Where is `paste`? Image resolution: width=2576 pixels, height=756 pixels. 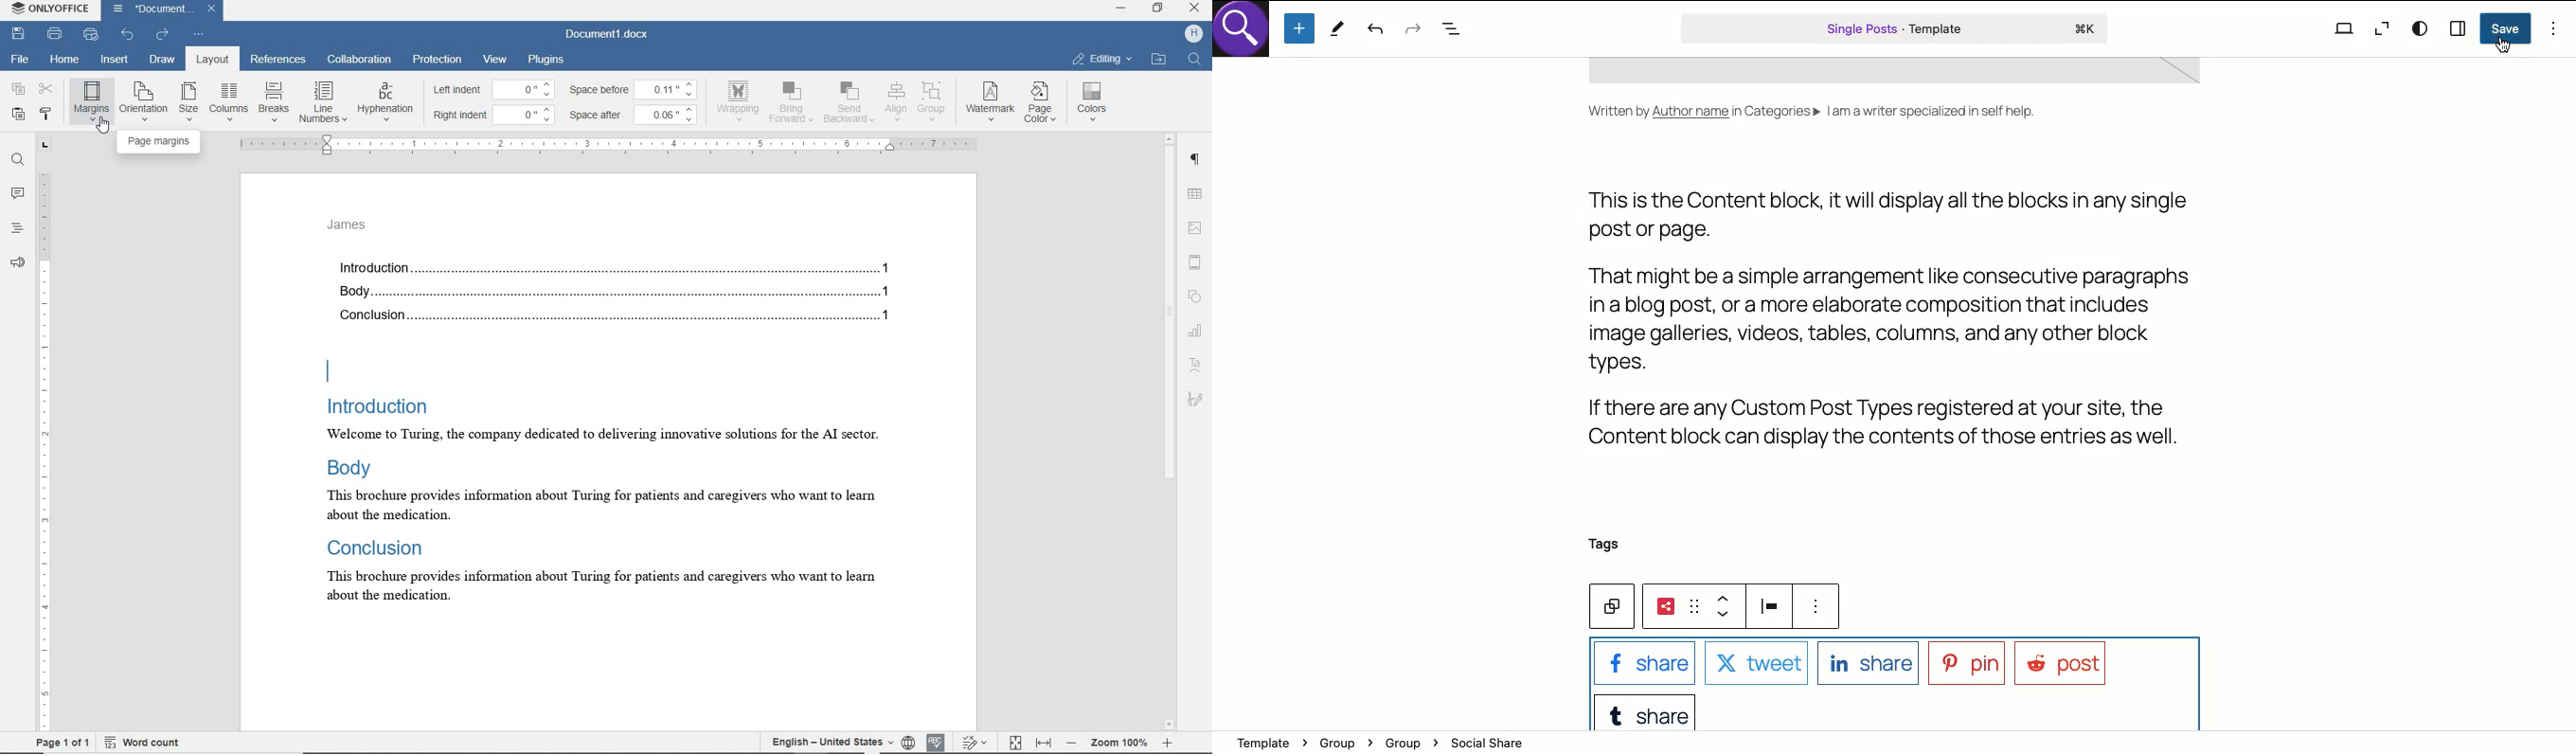
paste is located at coordinates (18, 114).